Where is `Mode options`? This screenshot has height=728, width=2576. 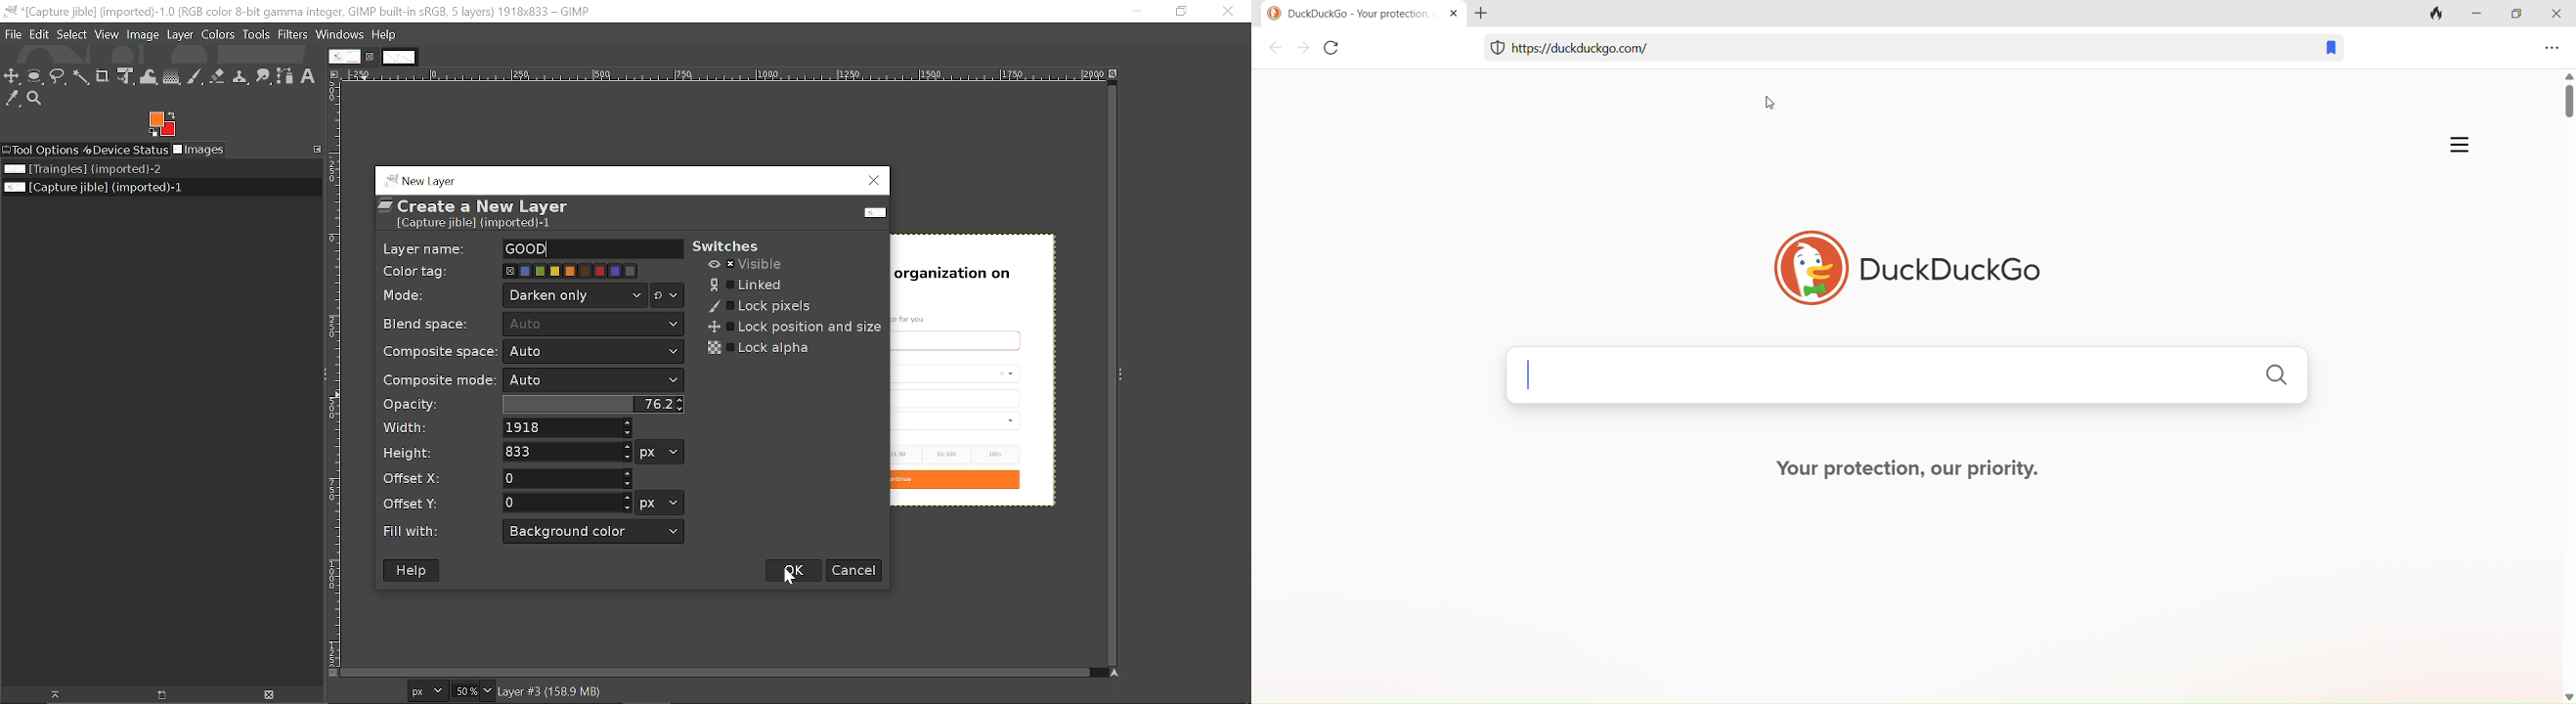
Mode options is located at coordinates (668, 296).